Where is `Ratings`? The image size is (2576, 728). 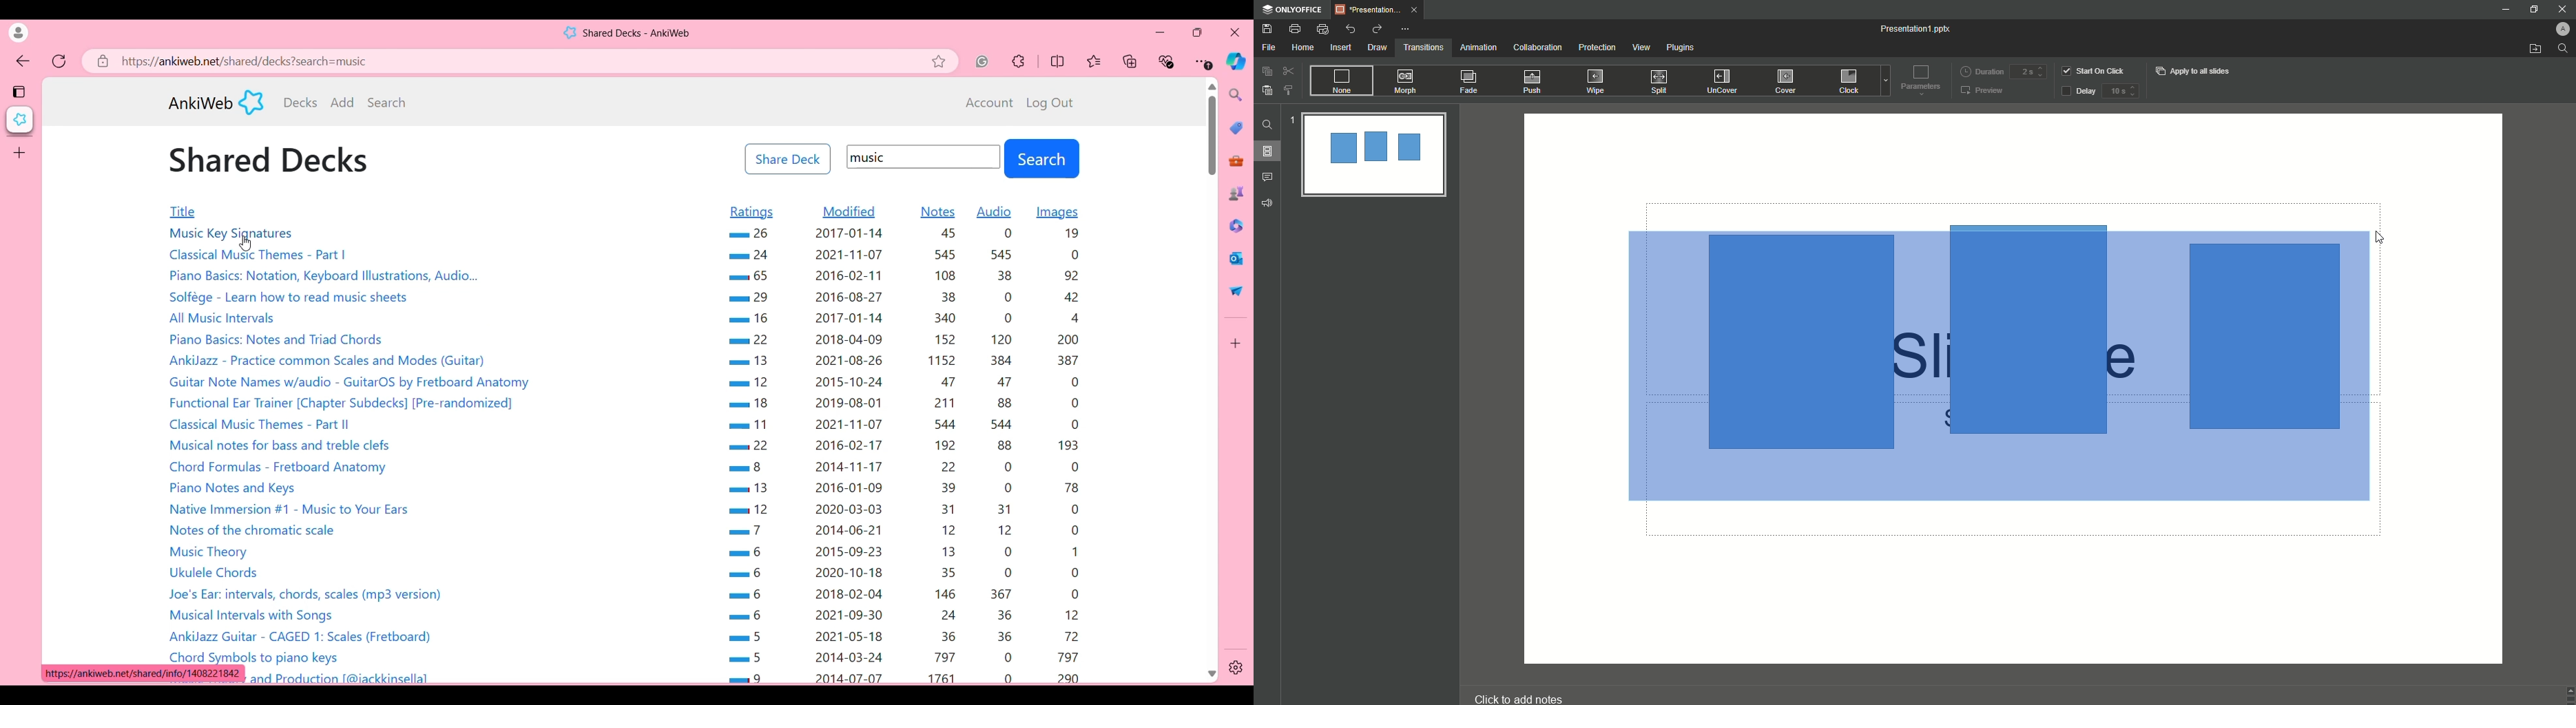
Ratings is located at coordinates (752, 213).